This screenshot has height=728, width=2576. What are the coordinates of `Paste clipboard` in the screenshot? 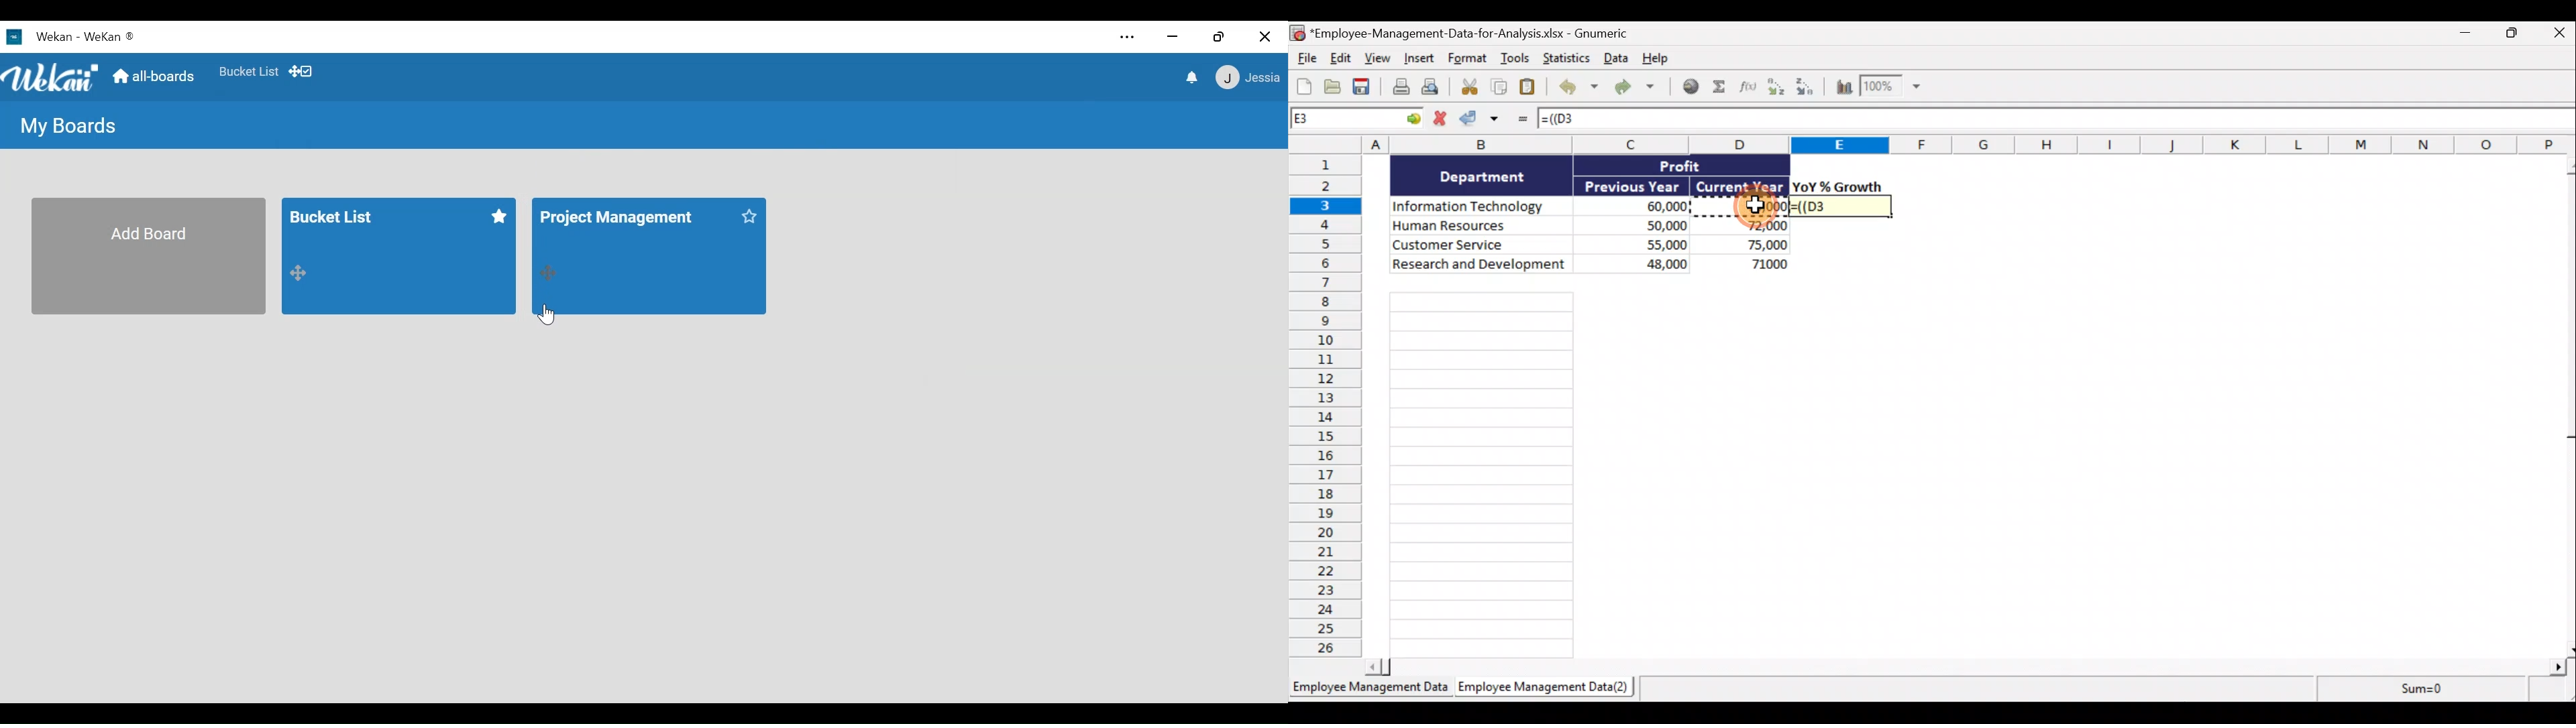 It's located at (1530, 88).